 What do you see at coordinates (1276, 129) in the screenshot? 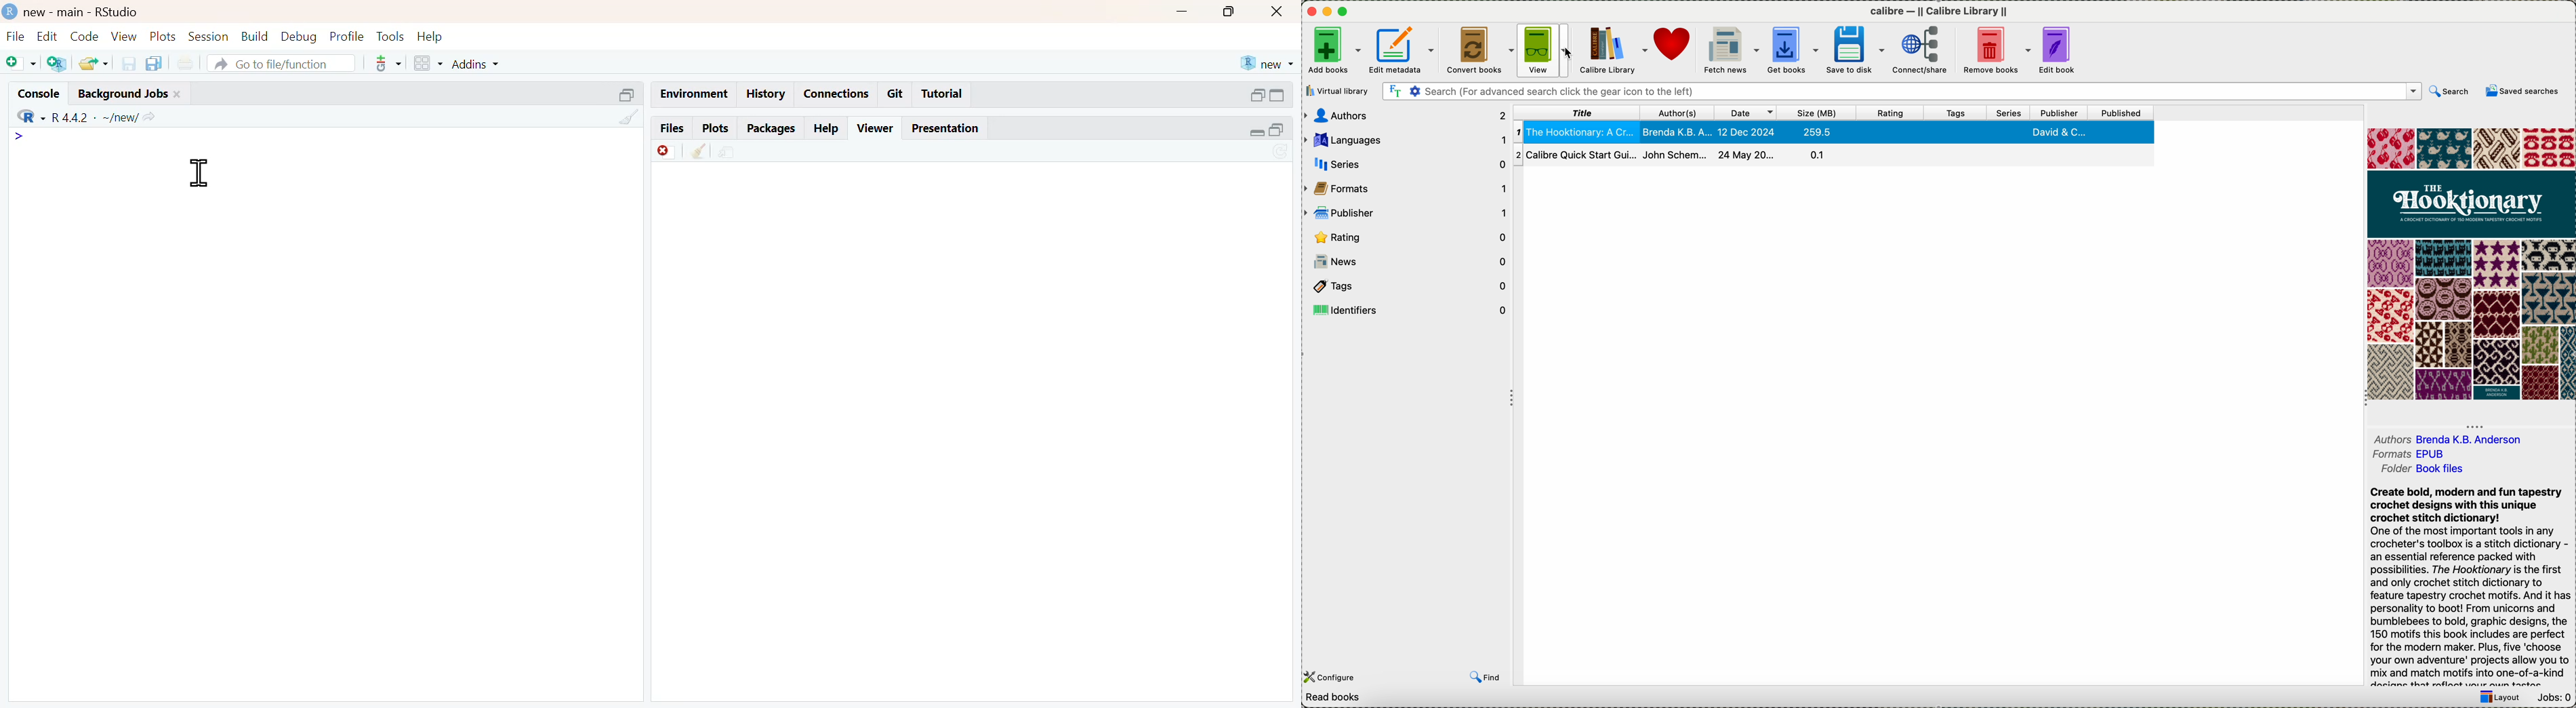
I see `open in separate window` at bounding box center [1276, 129].